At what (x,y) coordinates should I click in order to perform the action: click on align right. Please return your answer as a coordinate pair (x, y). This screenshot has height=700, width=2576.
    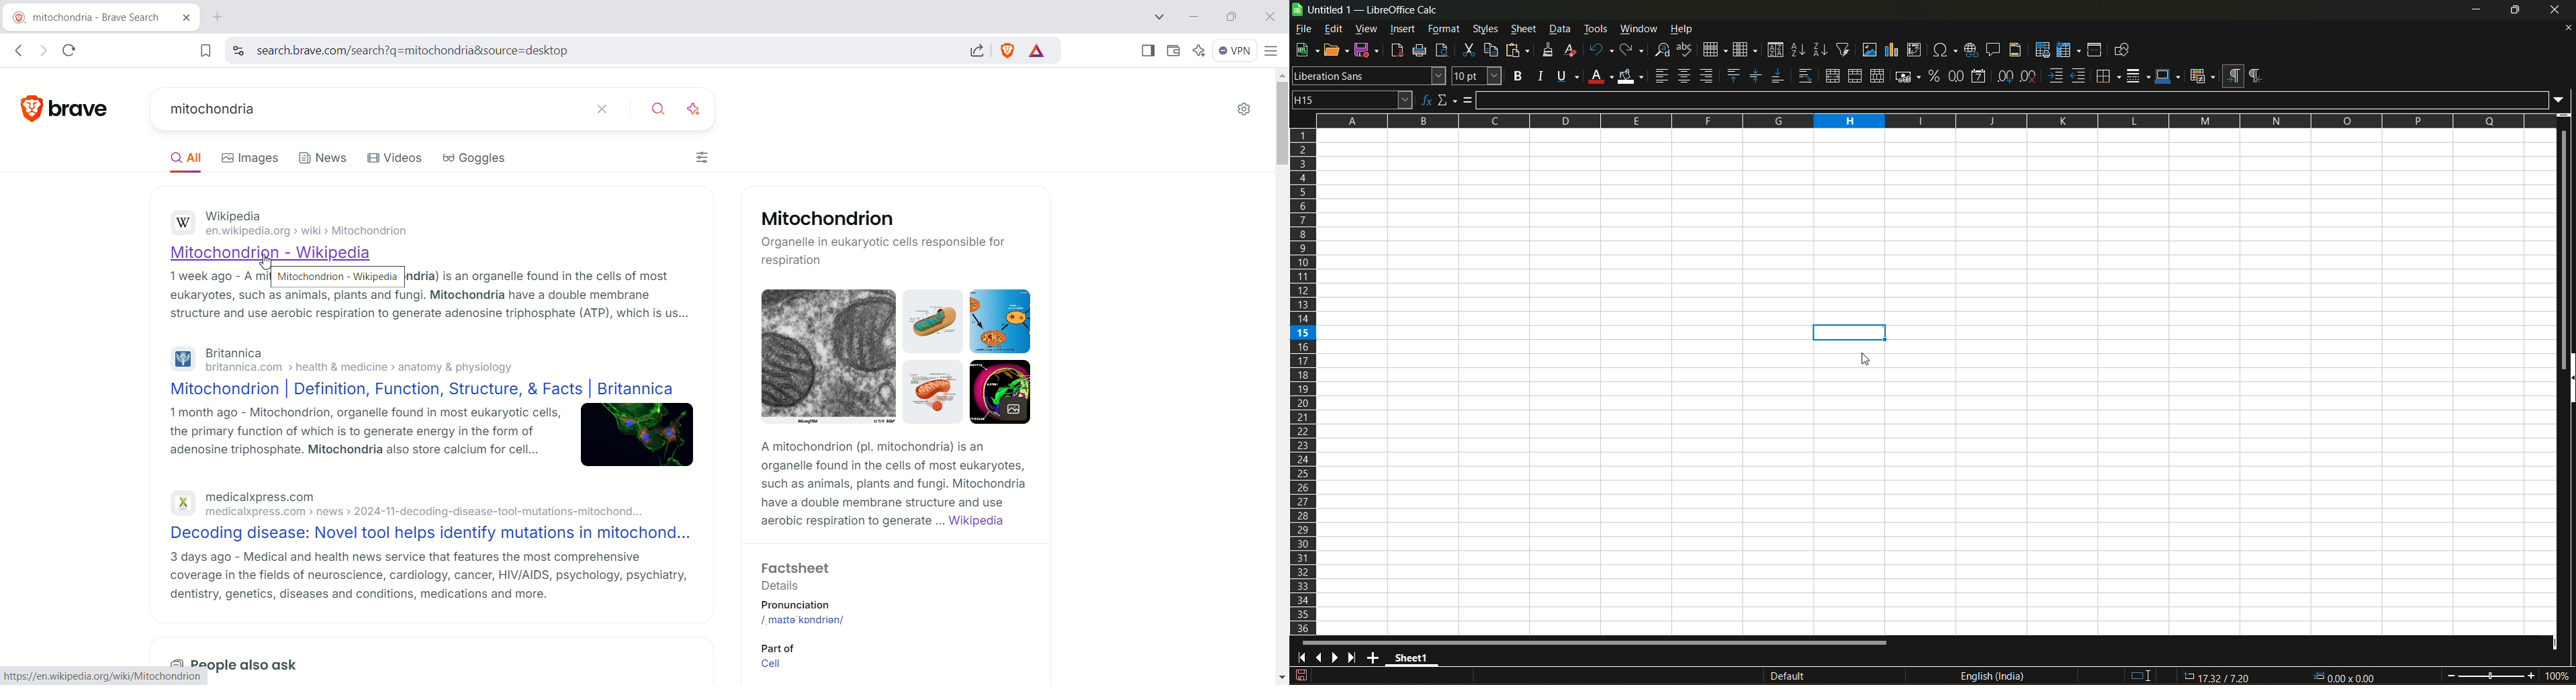
    Looking at the image, I should click on (1709, 76).